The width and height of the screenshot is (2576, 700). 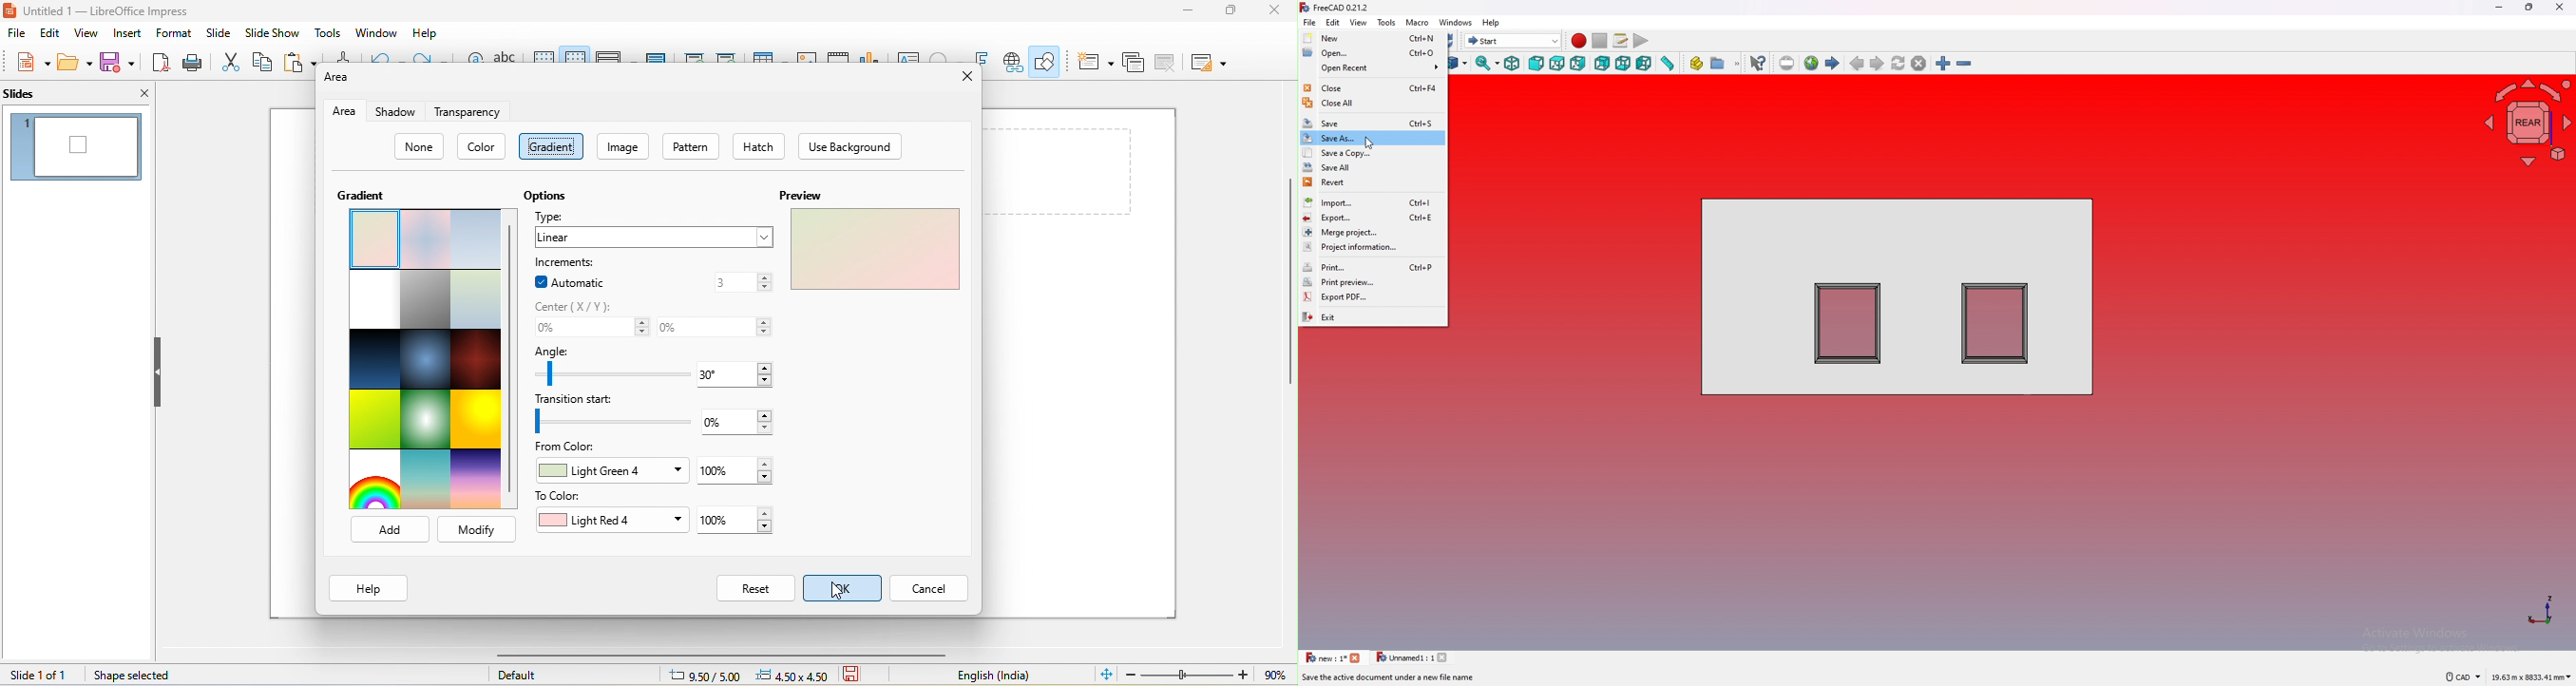 What do you see at coordinates (1373, 88) in the screenshot?
I see `close` at bounding box center [1373, 88].